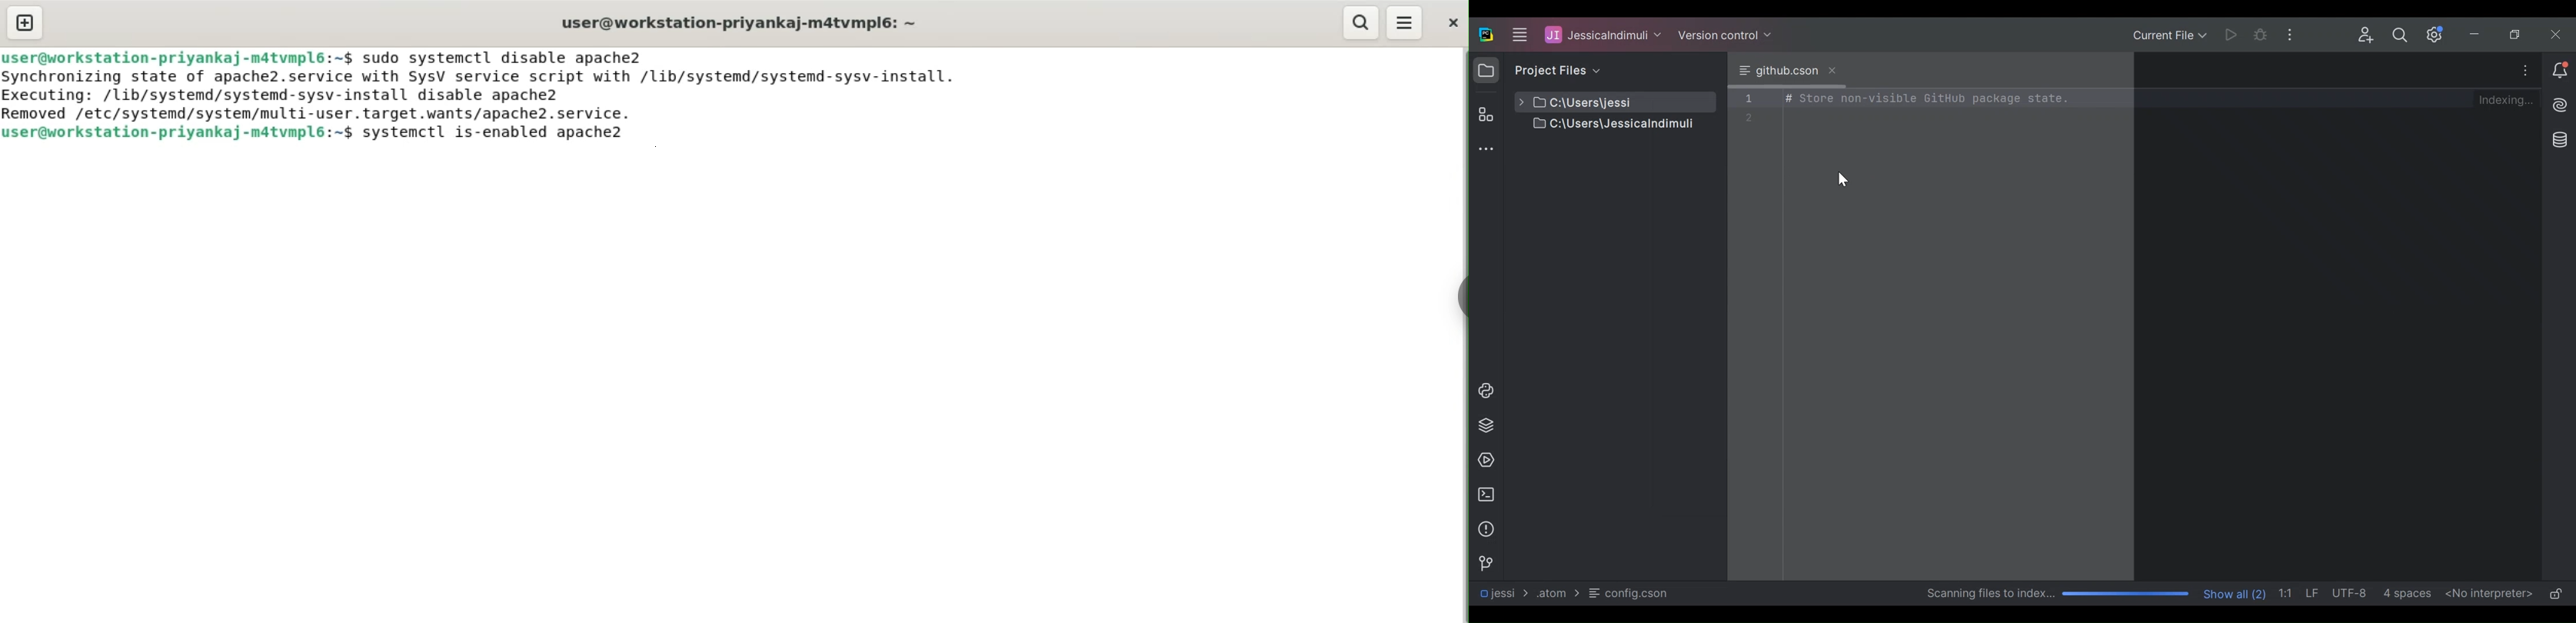  I want to click on Scanning files to index Progress, so click(2055, 594).